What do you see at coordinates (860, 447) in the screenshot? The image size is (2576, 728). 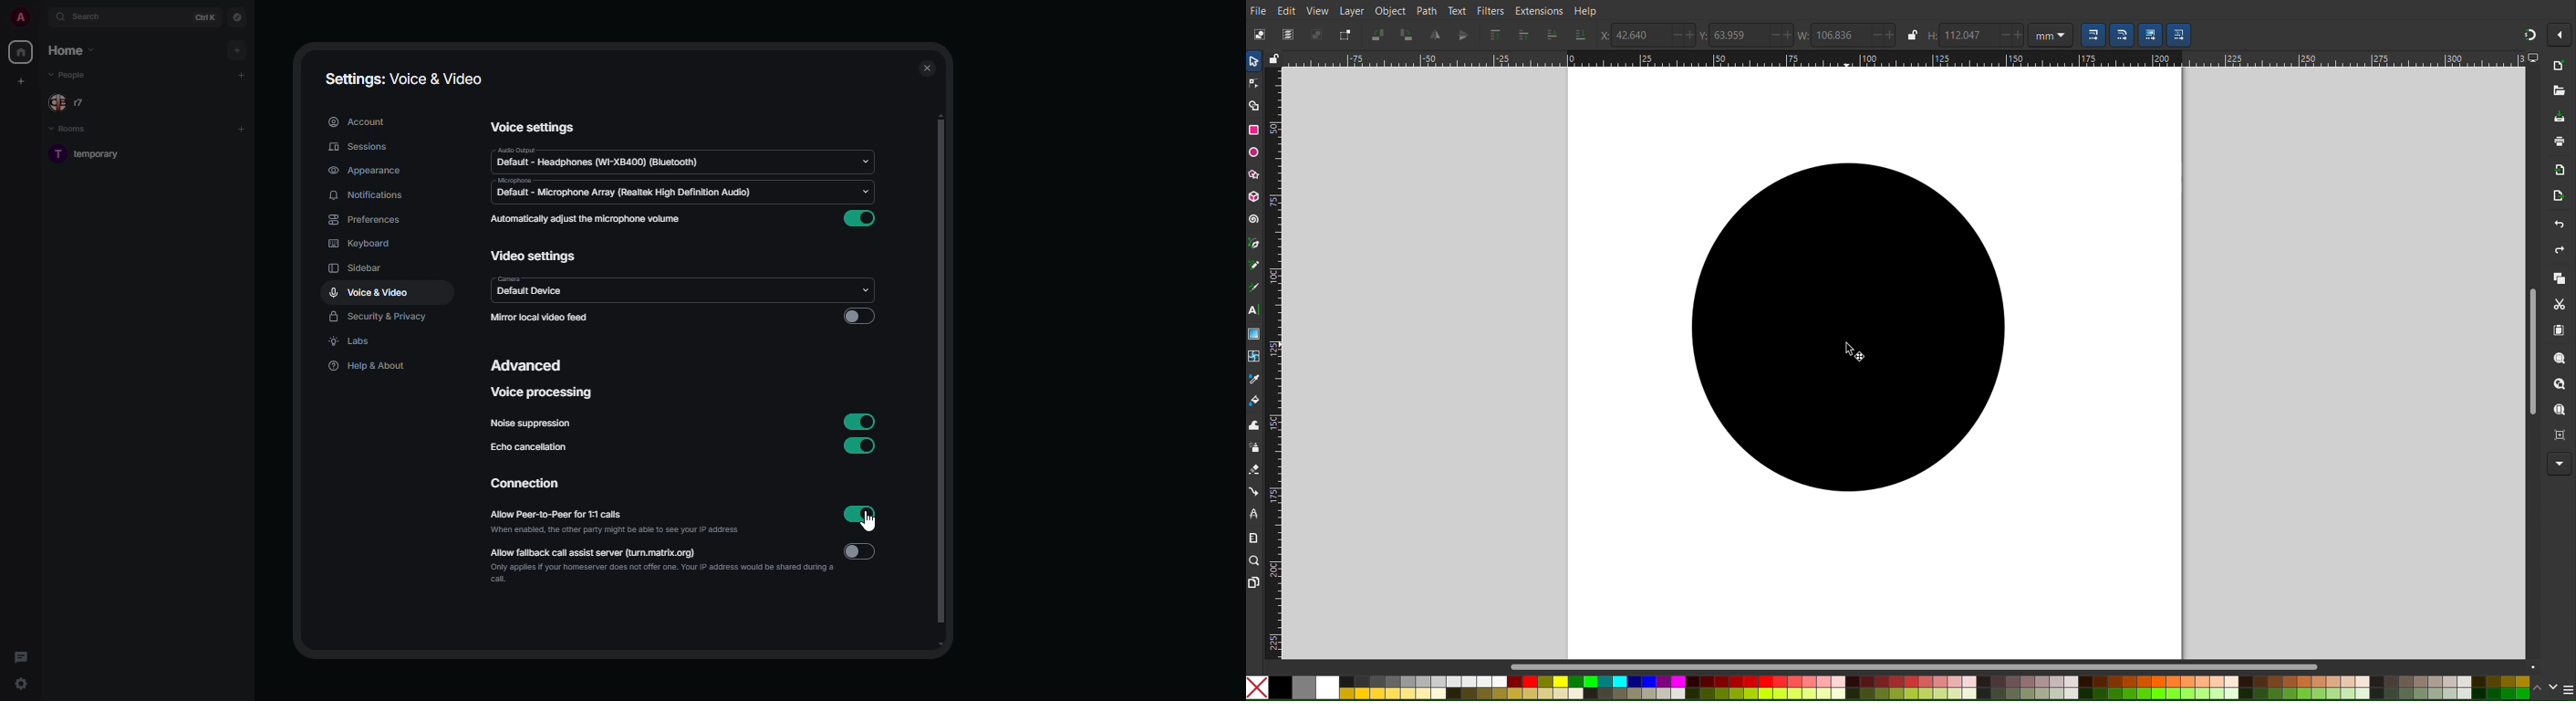 I see `enabled` at bounding box center [860, 447].